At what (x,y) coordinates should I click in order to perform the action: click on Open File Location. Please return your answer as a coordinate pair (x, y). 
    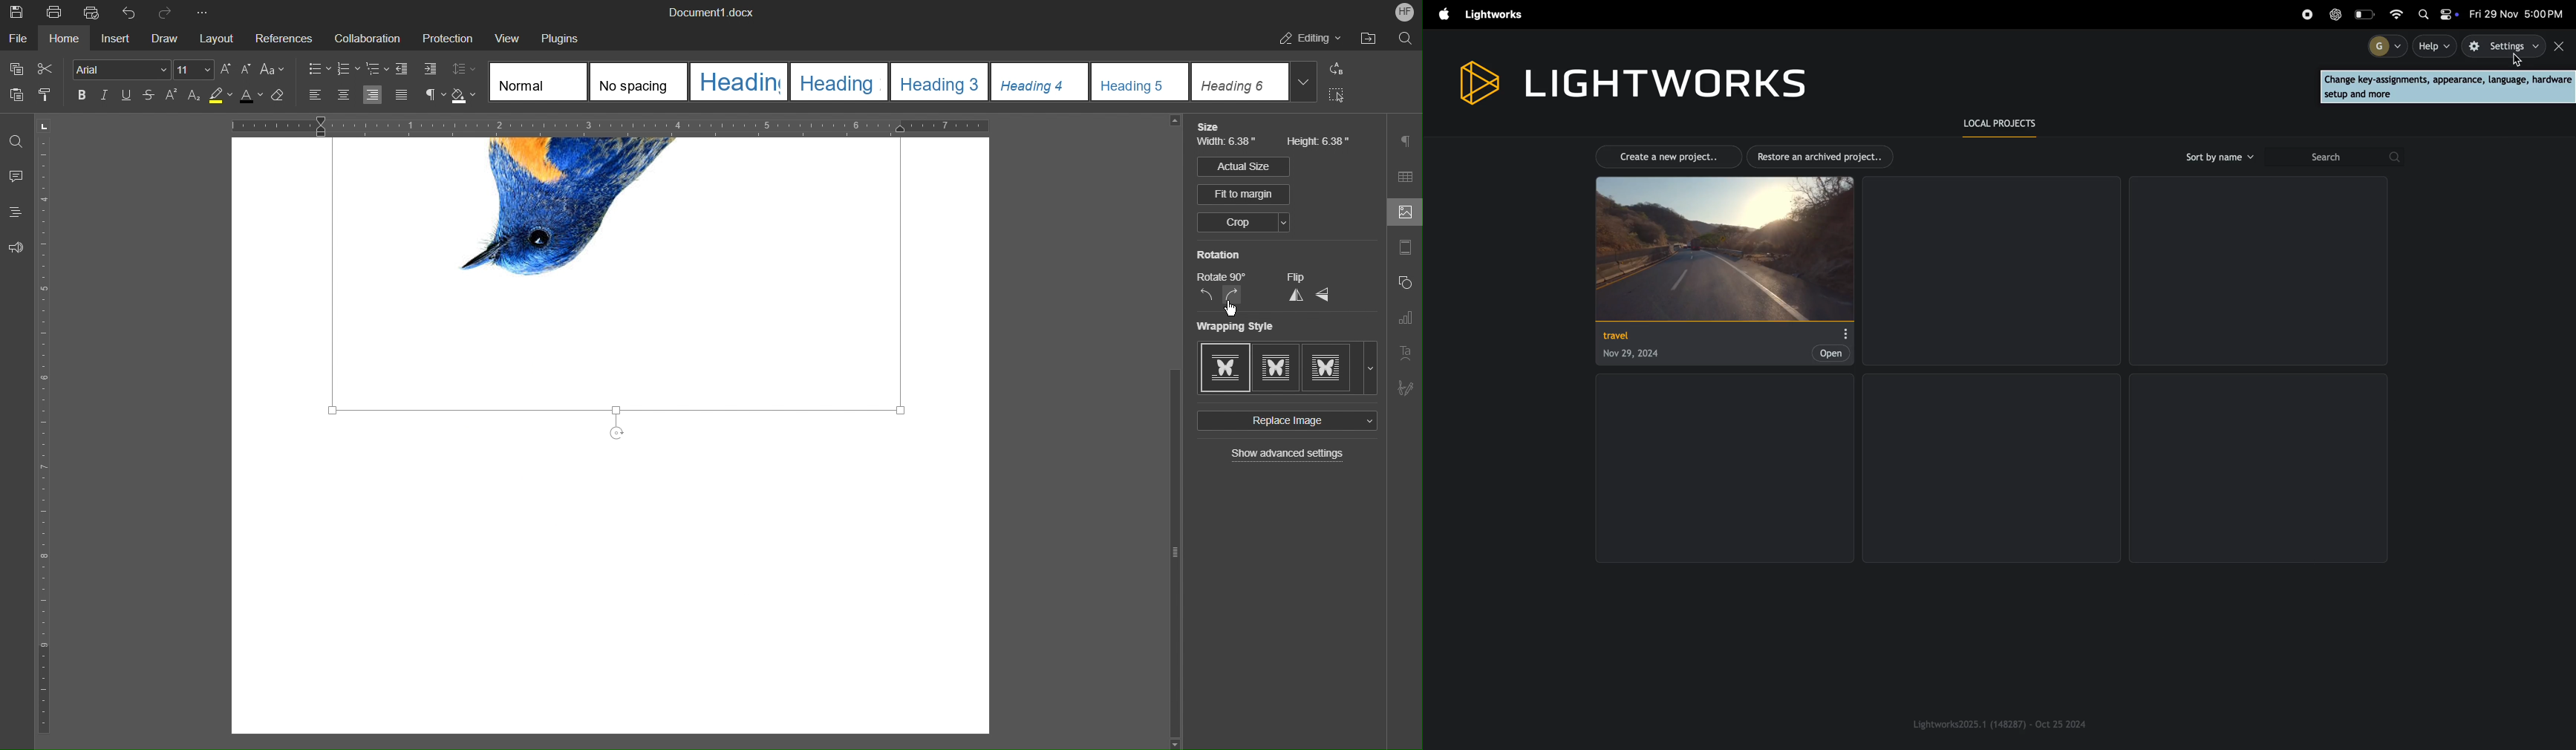
    Looking at the image, I should click on (1368, 39).